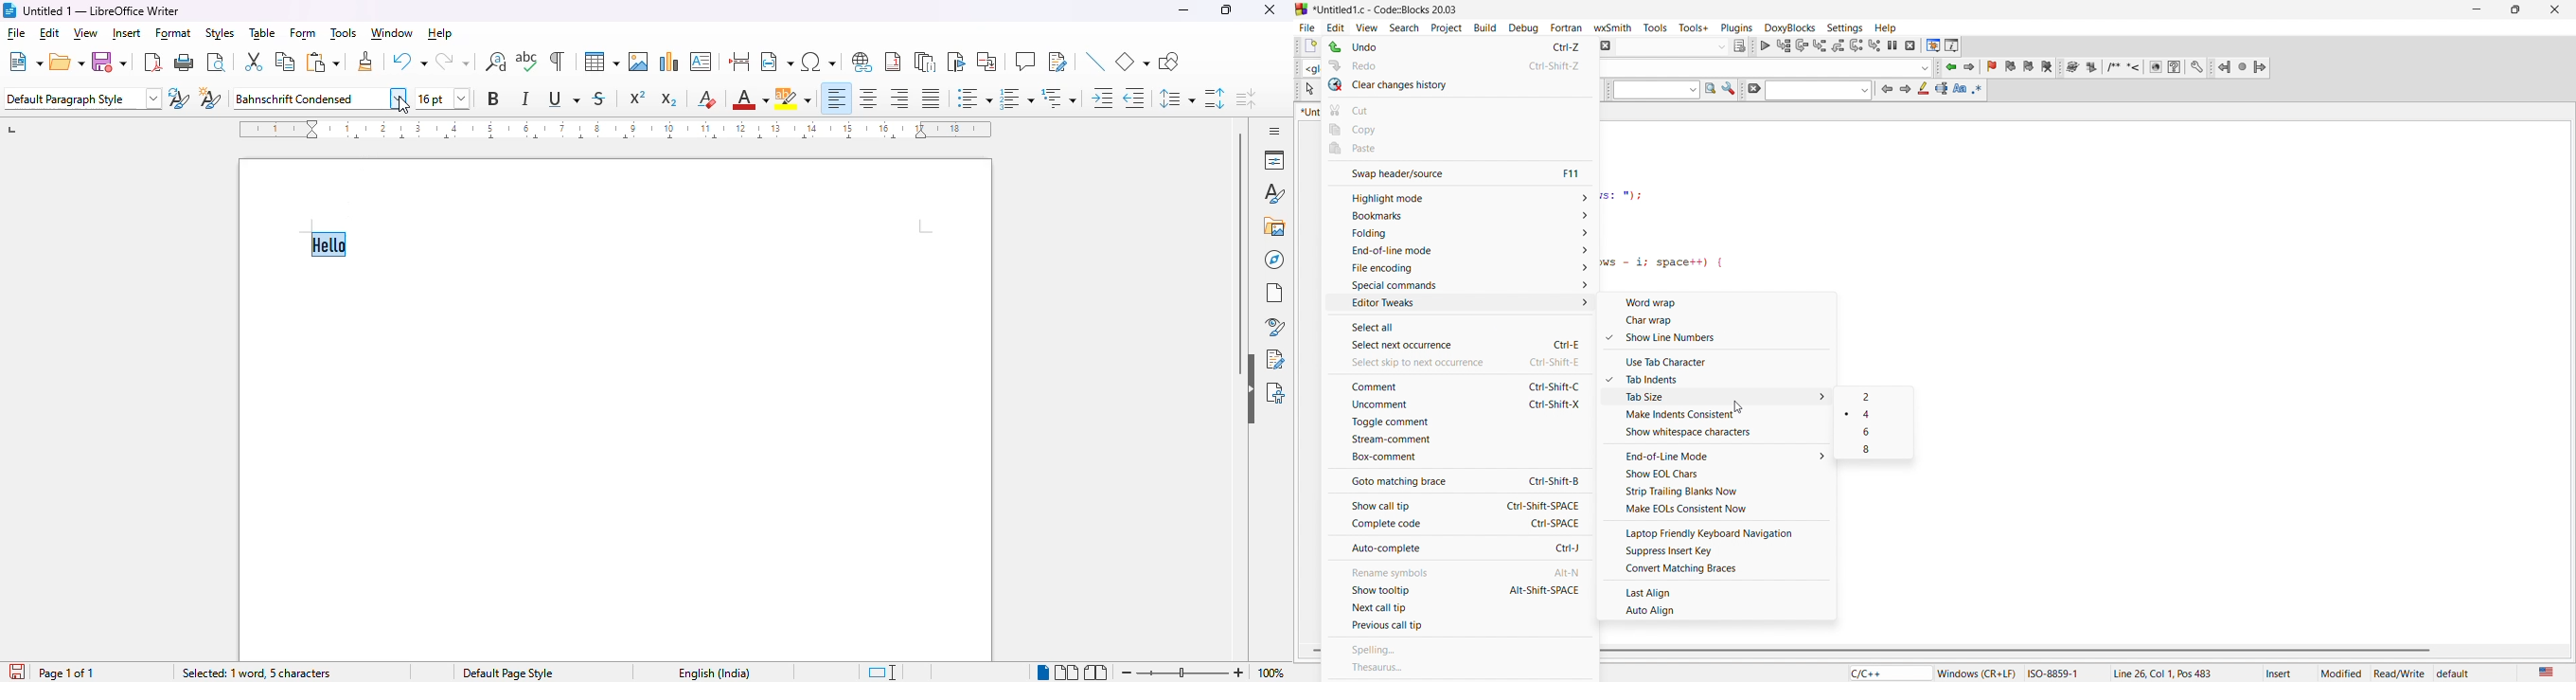 This screenshot has height=700, width=2576. Describe the element at coordinates (67, 62) in the screenshot. I see `open` at that location.